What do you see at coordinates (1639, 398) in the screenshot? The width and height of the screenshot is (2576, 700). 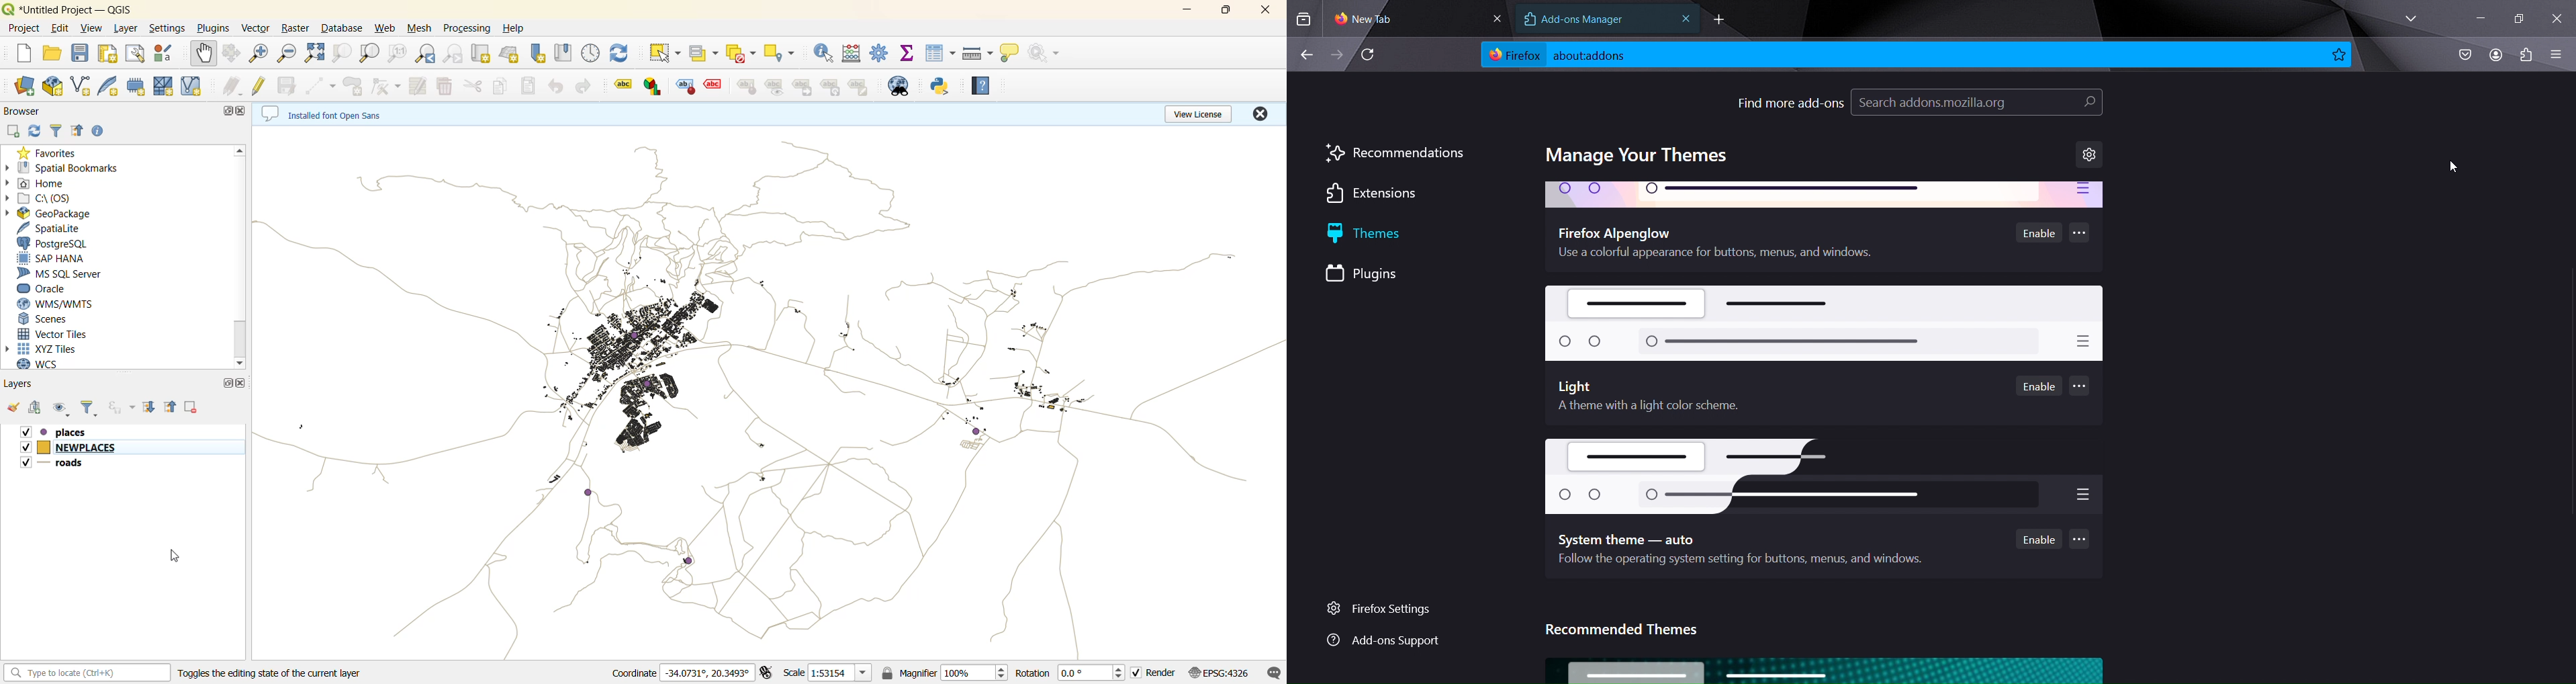 I see `Light
A theme with a light color scheme.` at bounding box center [1639, 398].